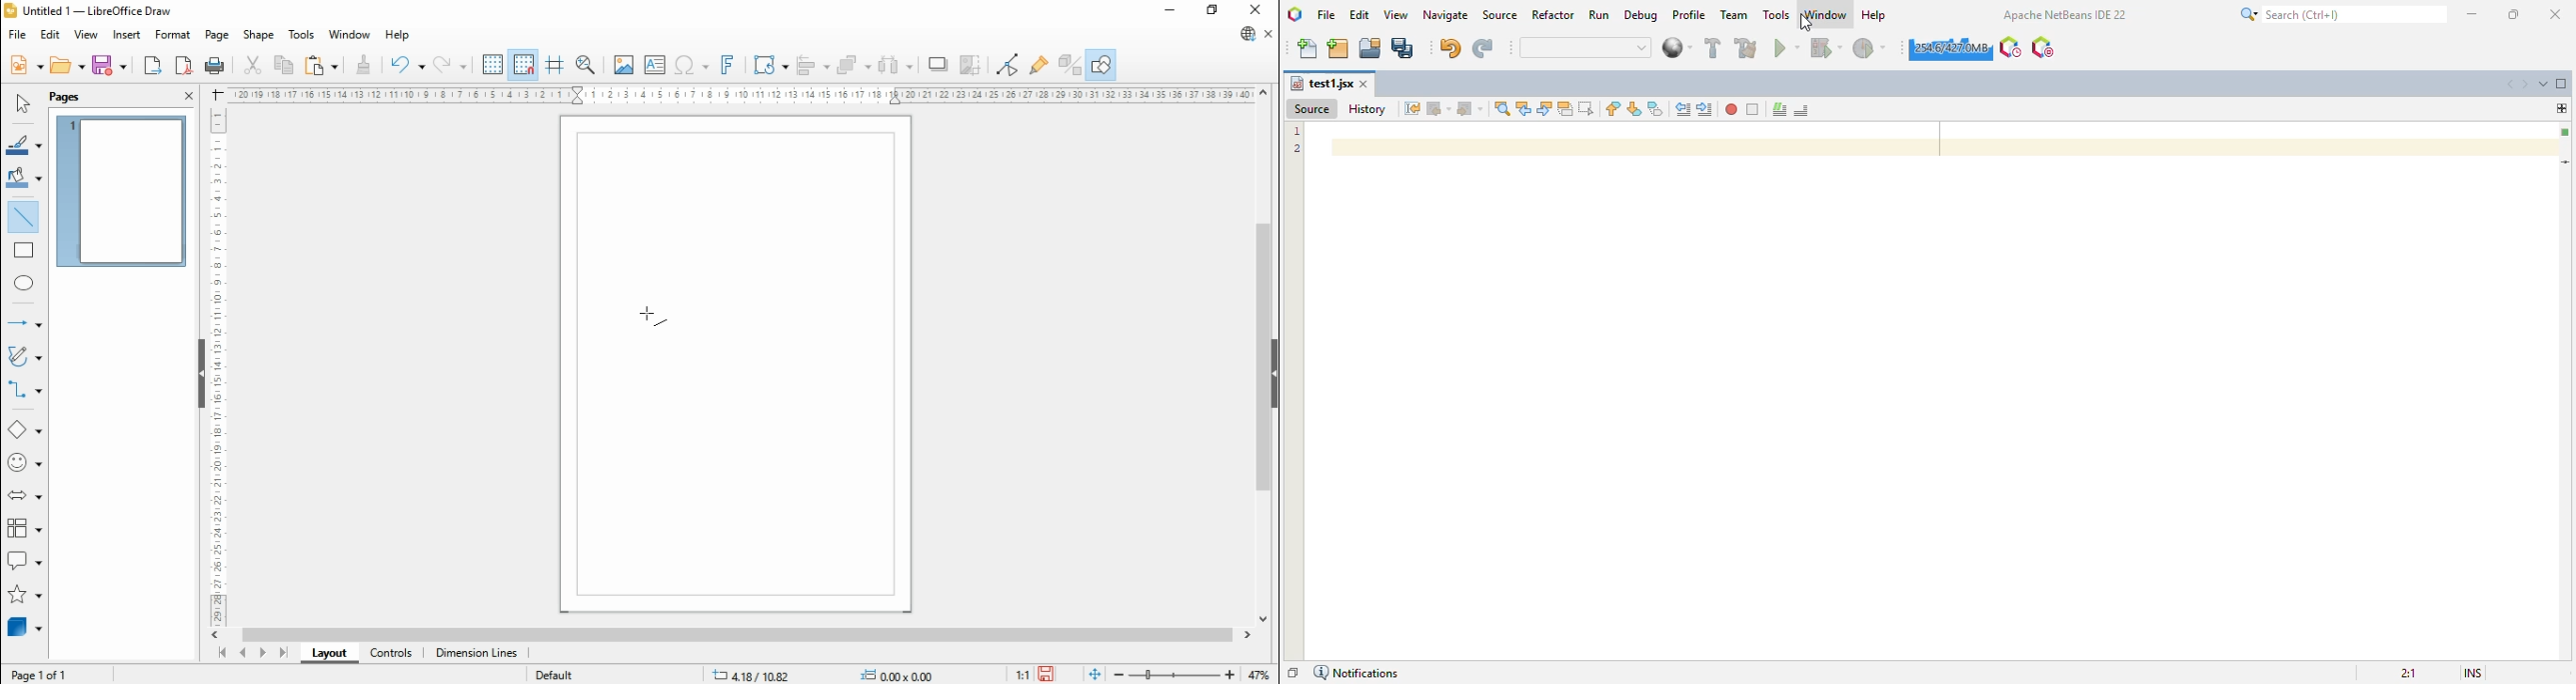 This screenshot has height=700, width=2576. Describe the element at coordinates (26, 355) in the screenshot. I see `curves and polygons` at that location.